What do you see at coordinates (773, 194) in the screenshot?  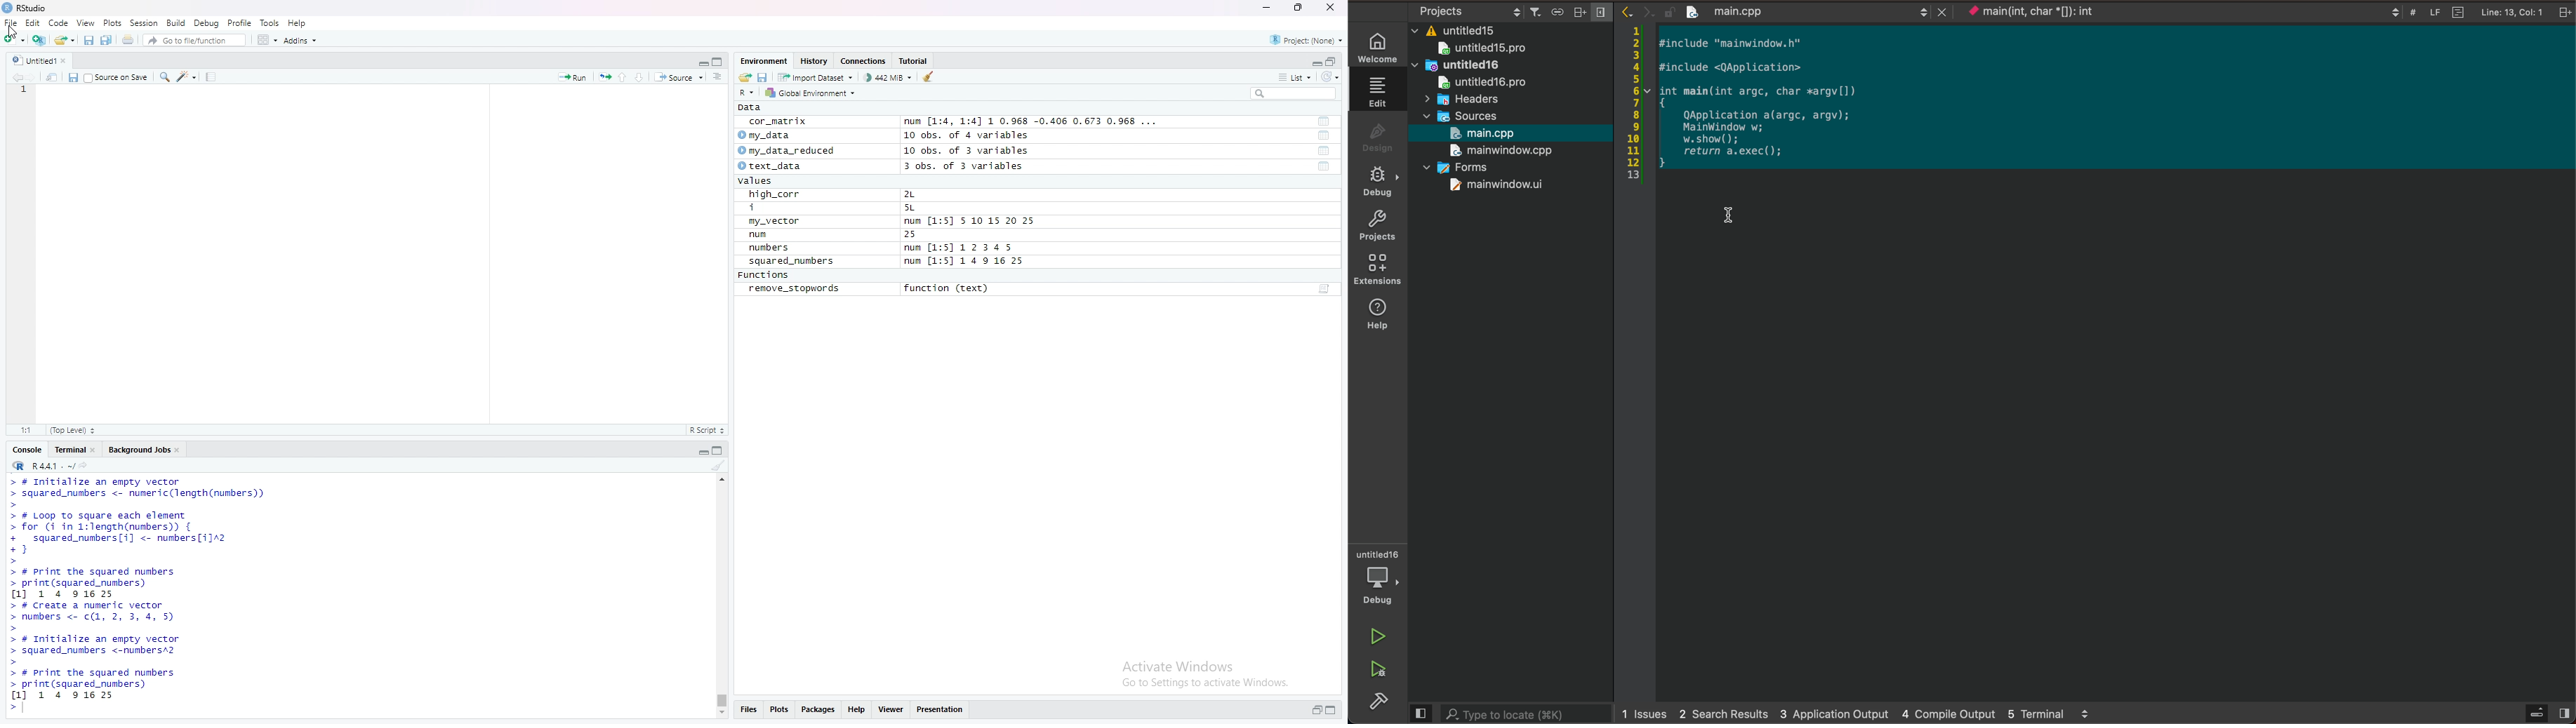 I see `high_corr` at bounding box center [773, 194].